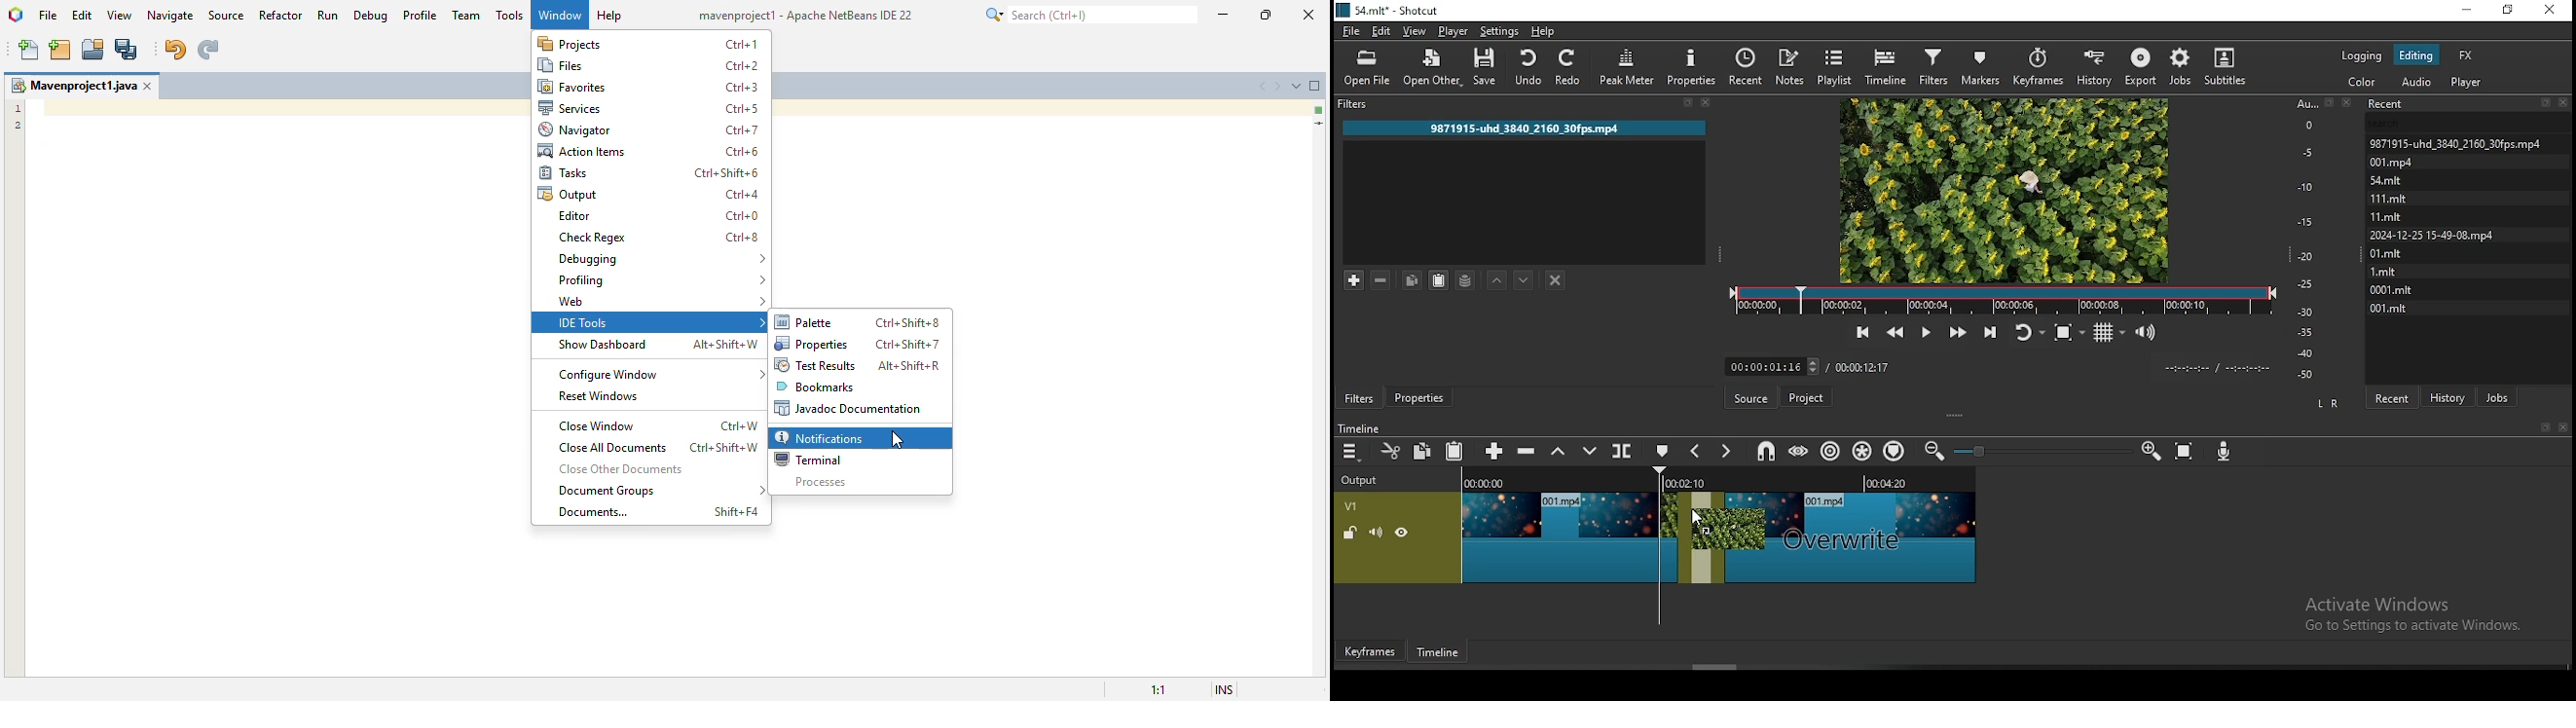 This screenshot has height=728, width=2576. Describe the element at coordinates (1526, 450) in the screenshot. I see `ripple delete` at that location.